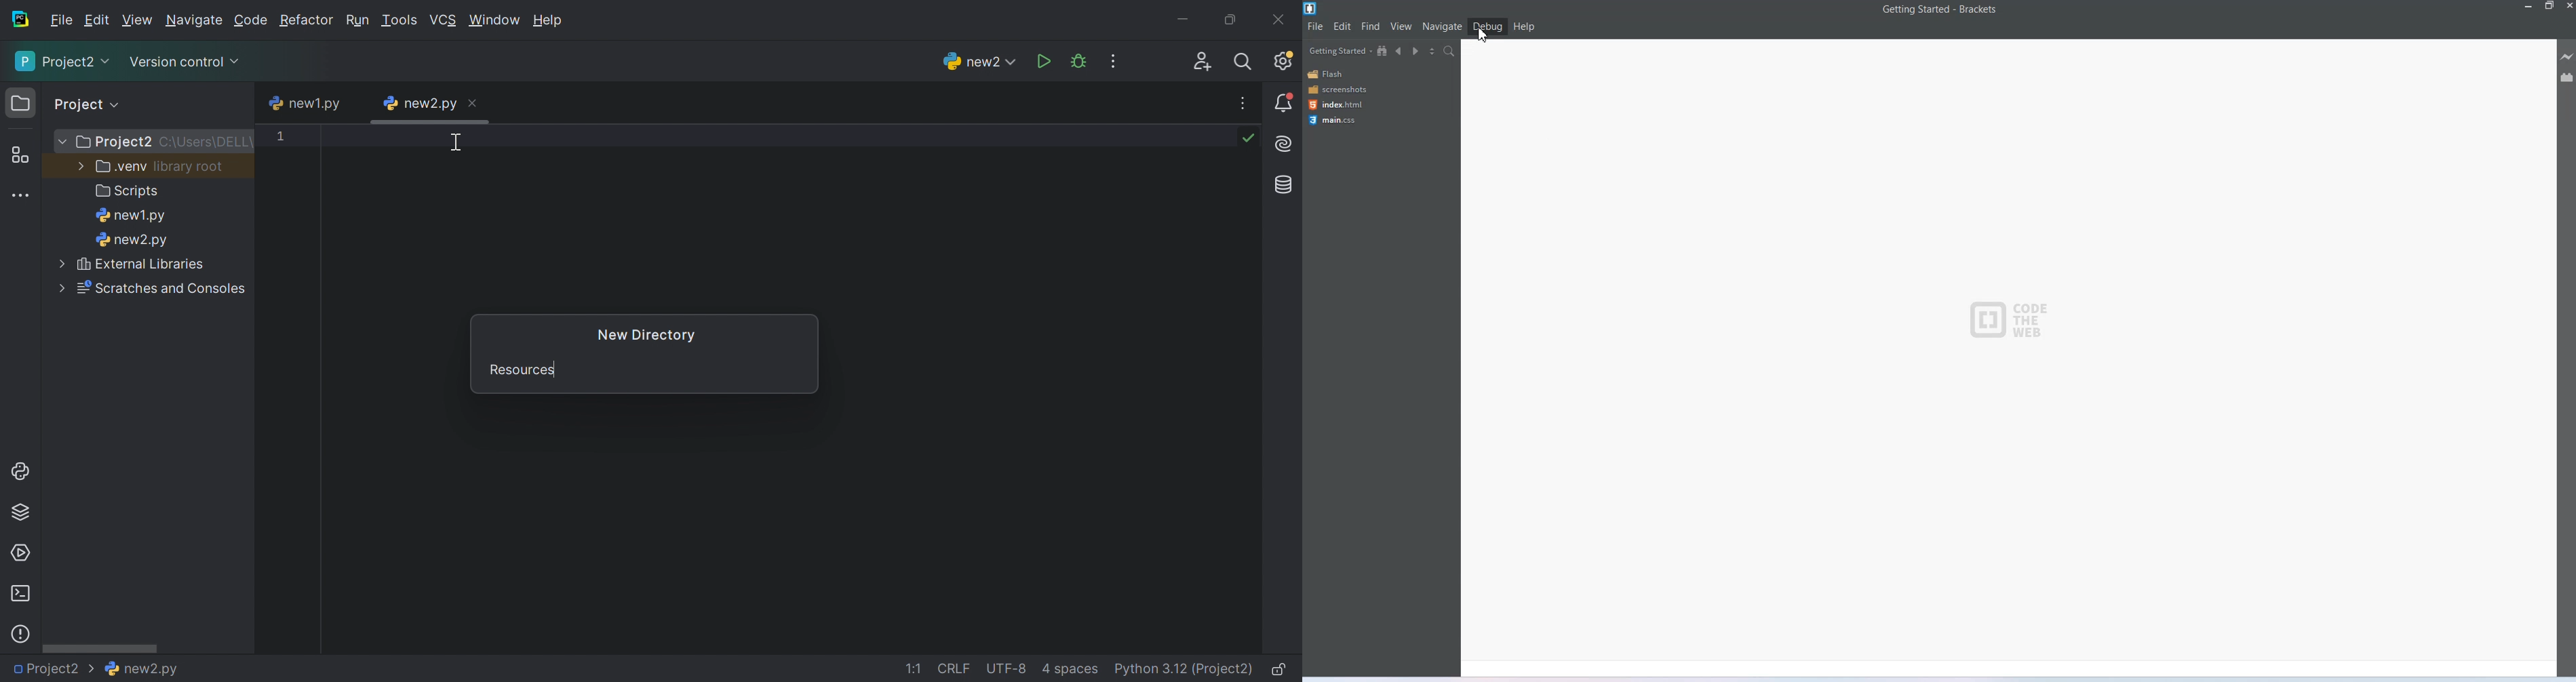 The width and height of the screenshot is (2576, 700). Describe the element at coordinates (474, 104) in the screenshot. I see `Close` at that location.